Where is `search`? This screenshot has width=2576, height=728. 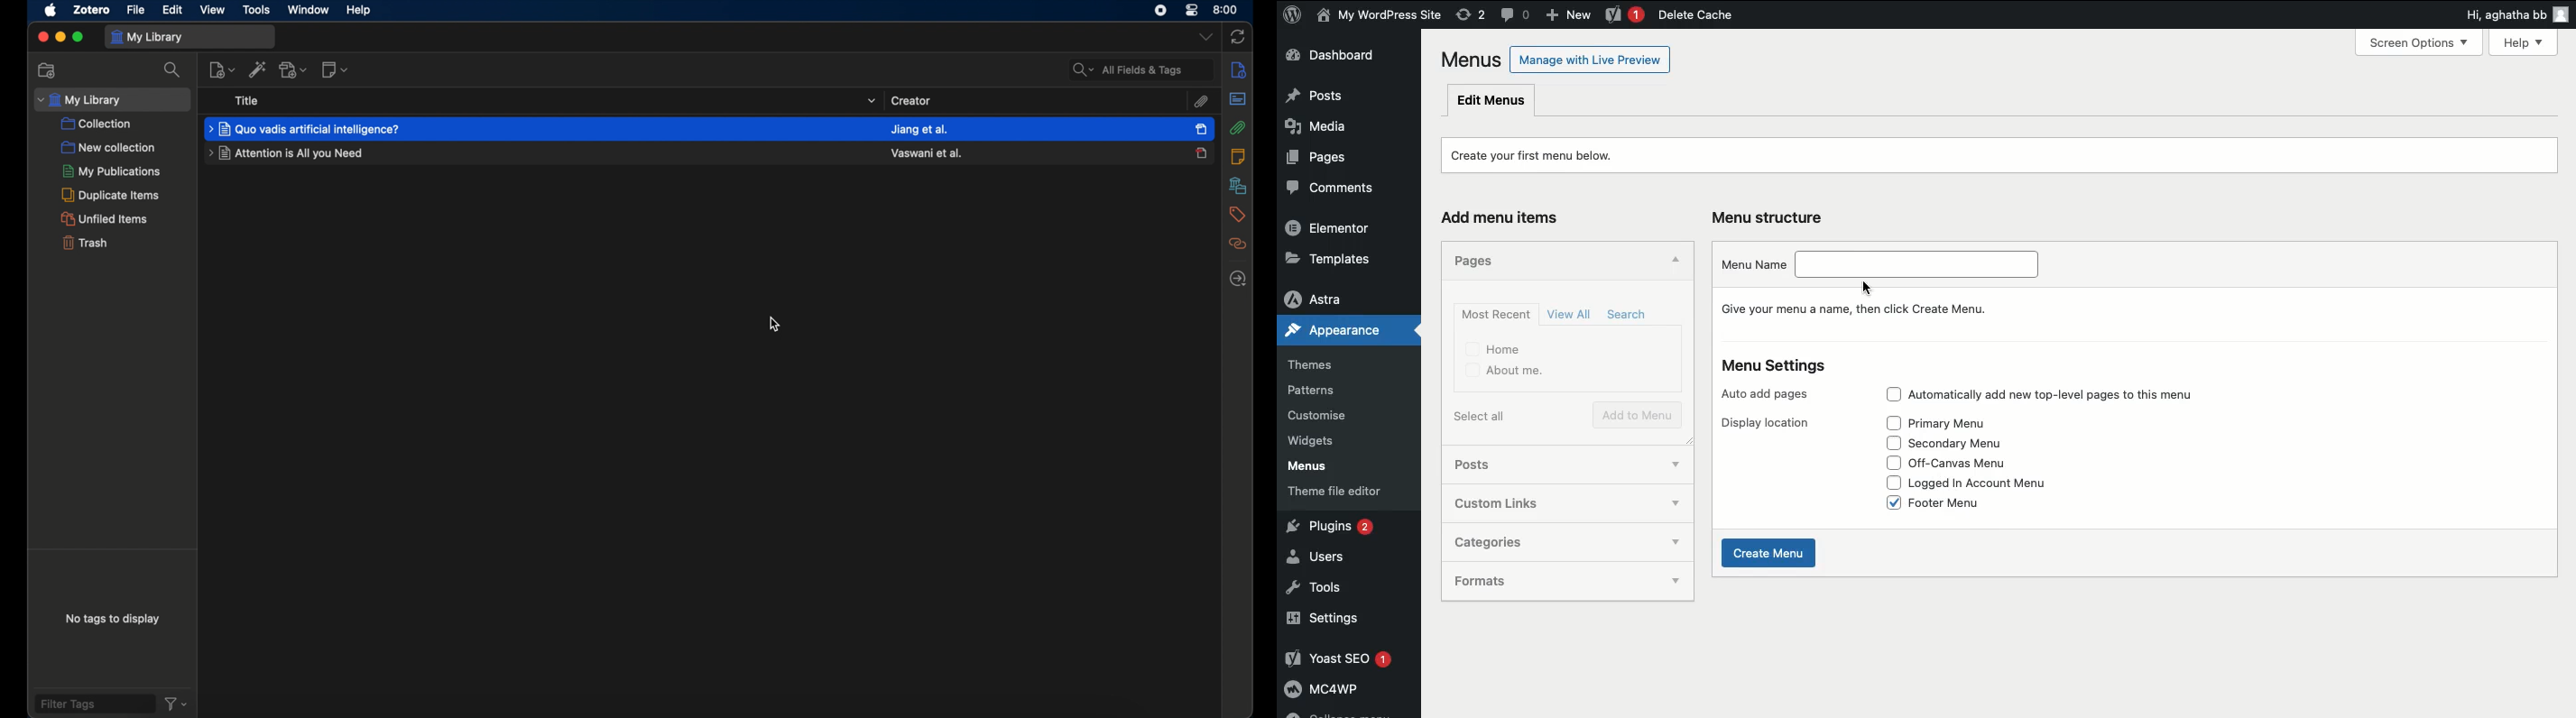 search is located at coordinates (172, 70).